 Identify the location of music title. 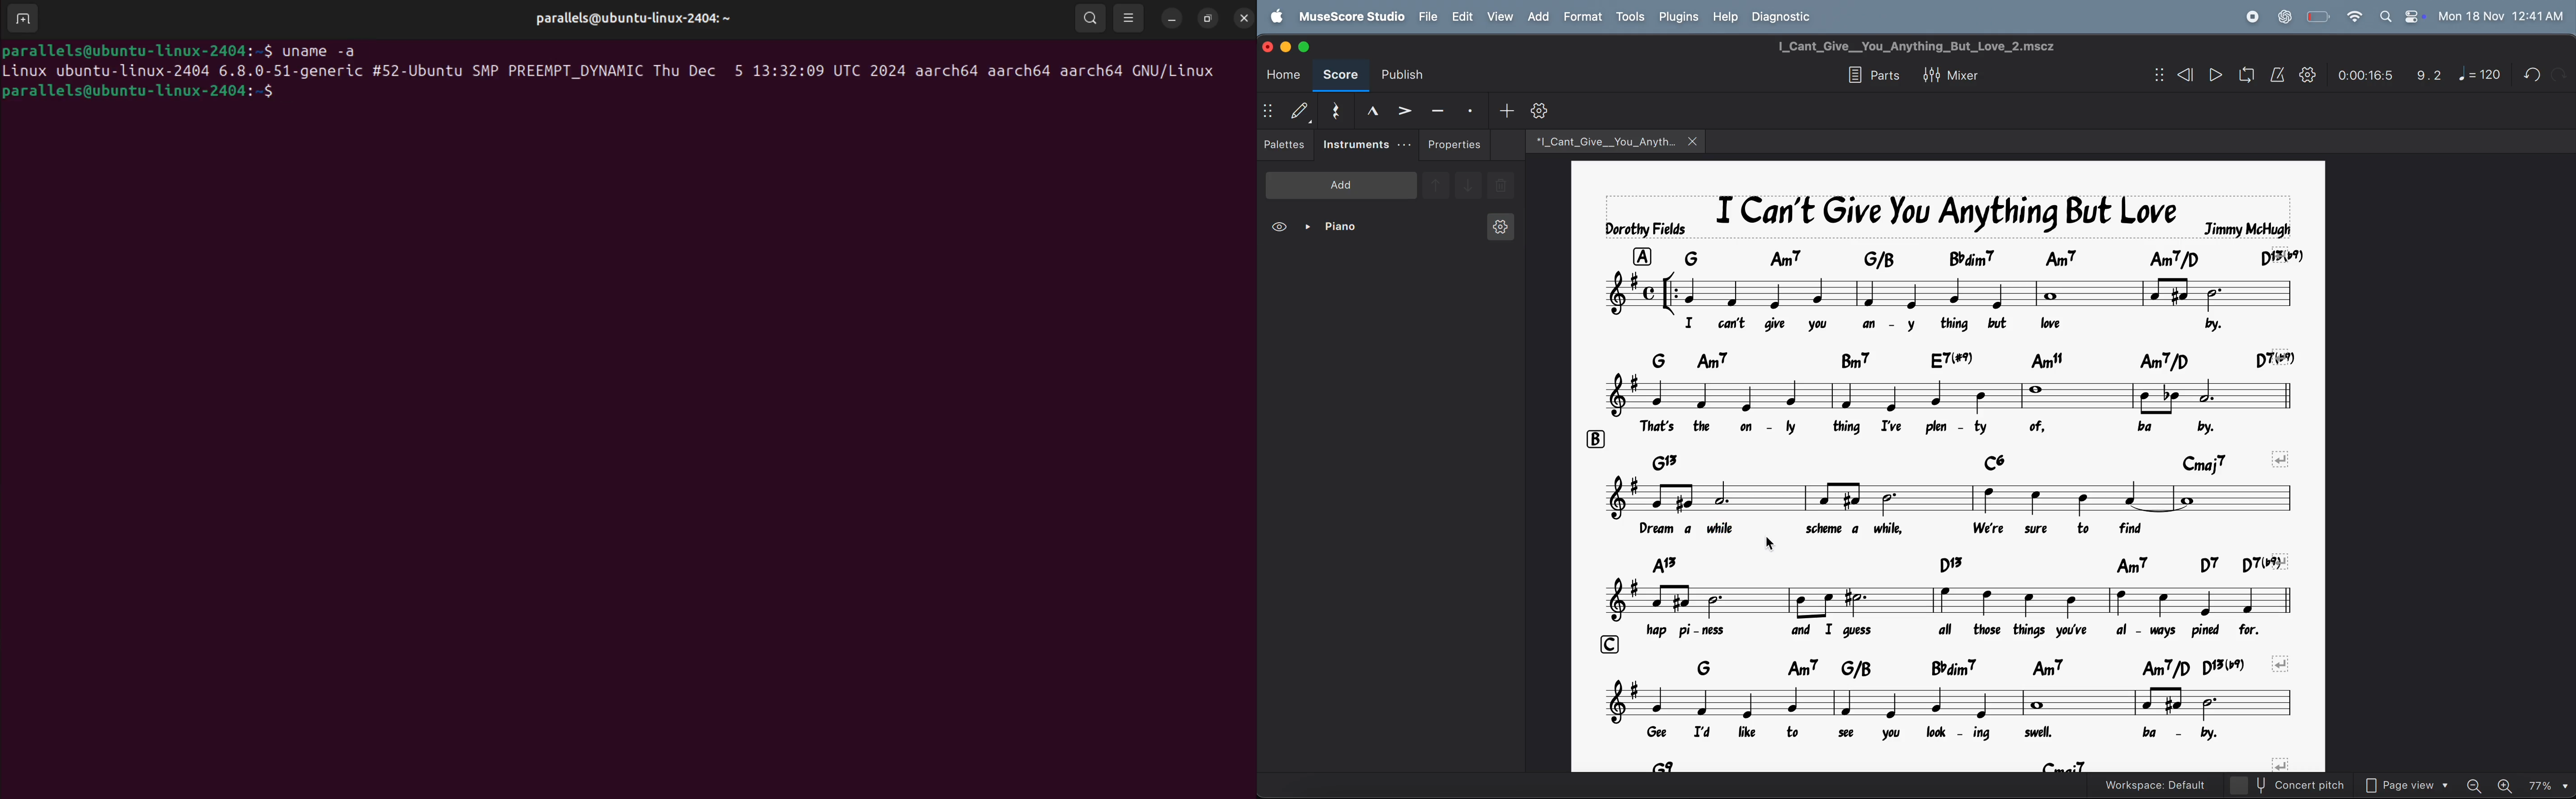
(1947, 217).